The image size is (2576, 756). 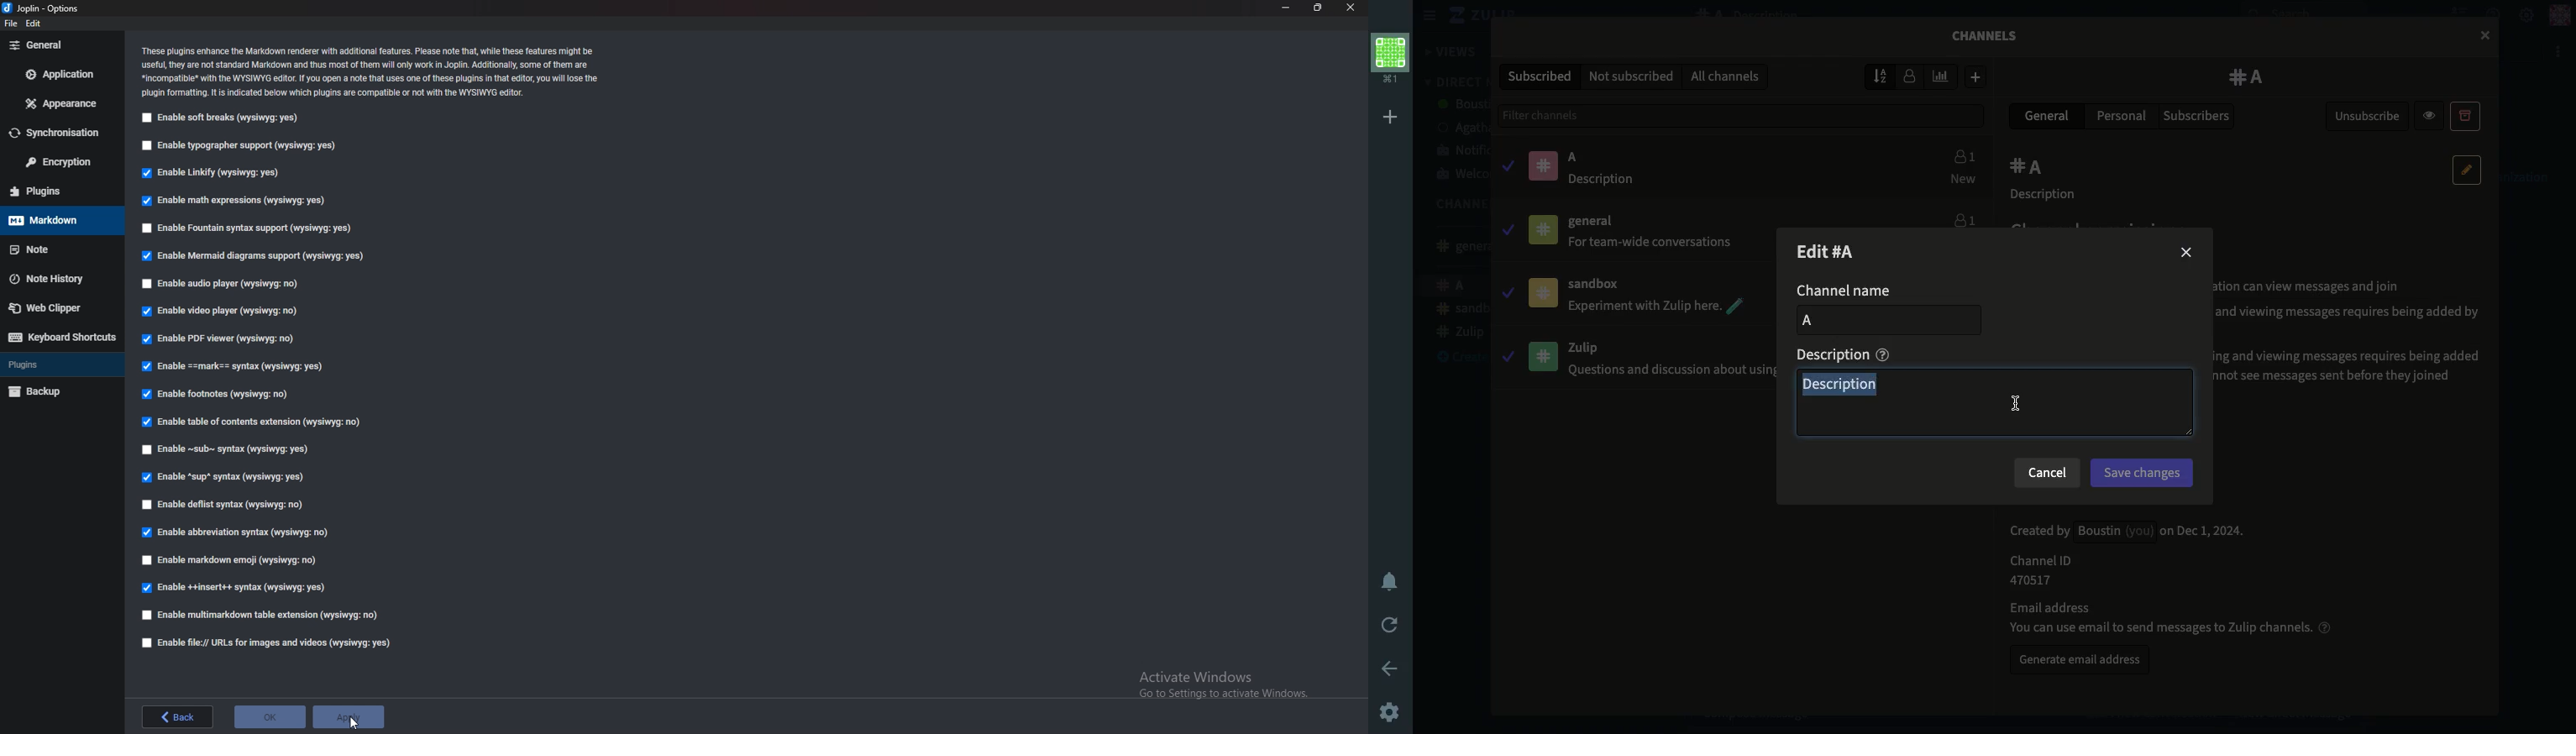 What do you see at coordinates (60, 219) in the screenshot?
I see `markdown` at bounding box center [60, 219].